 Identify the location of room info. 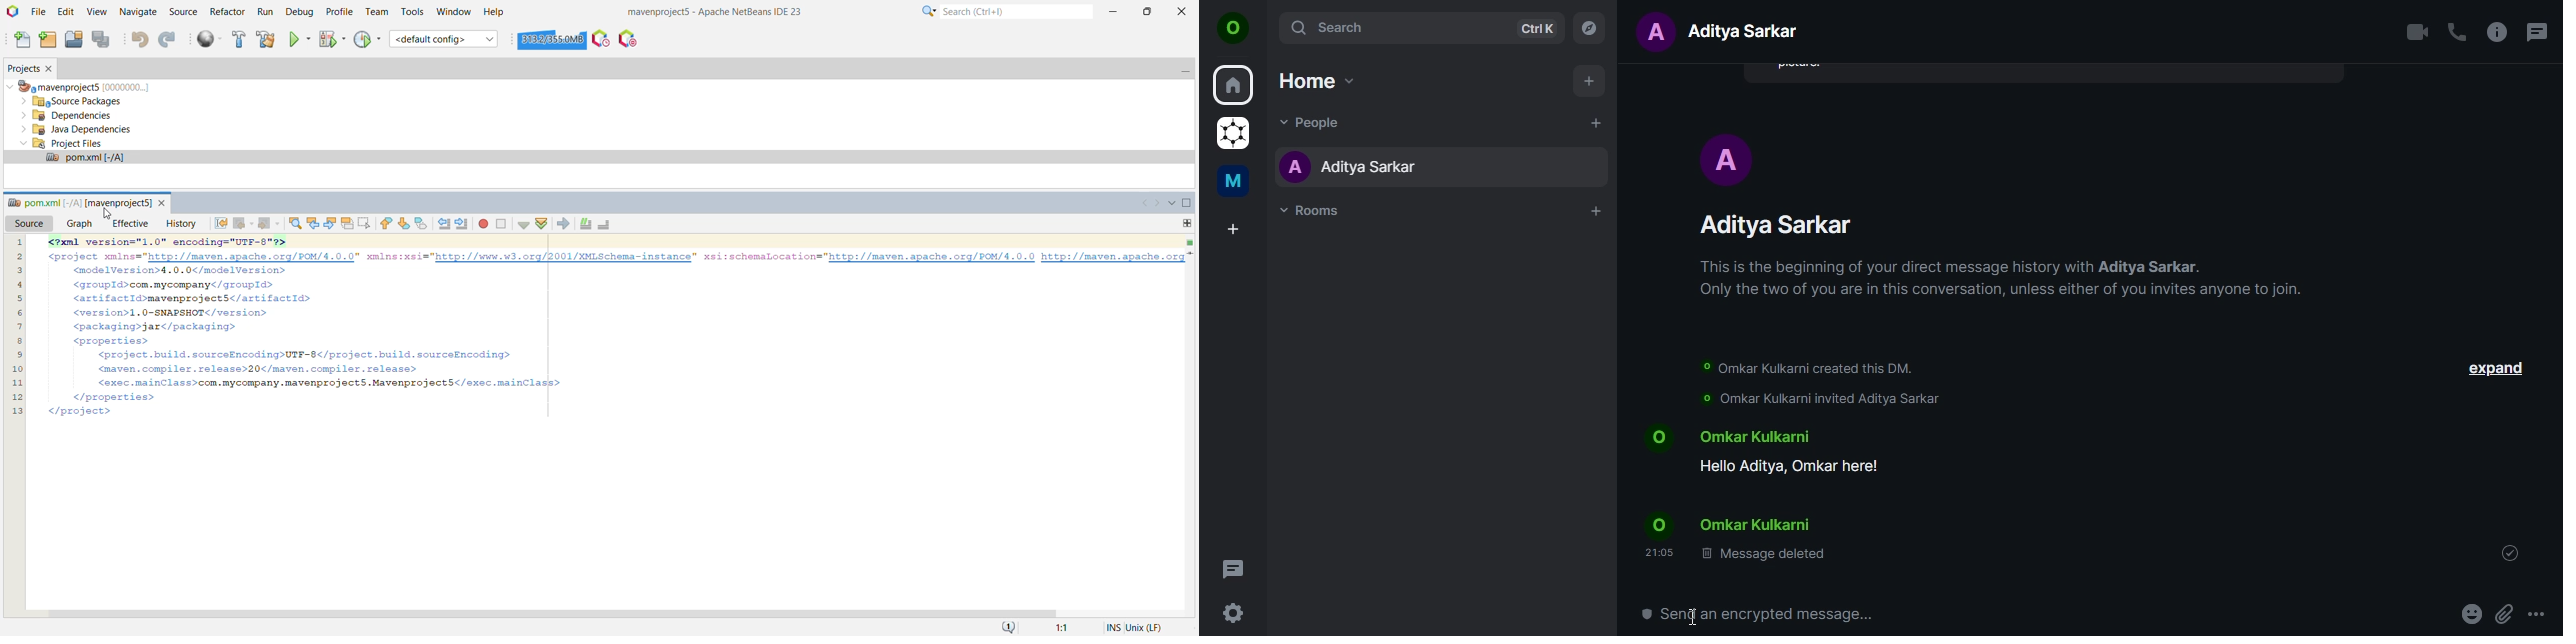
(2495, 31).